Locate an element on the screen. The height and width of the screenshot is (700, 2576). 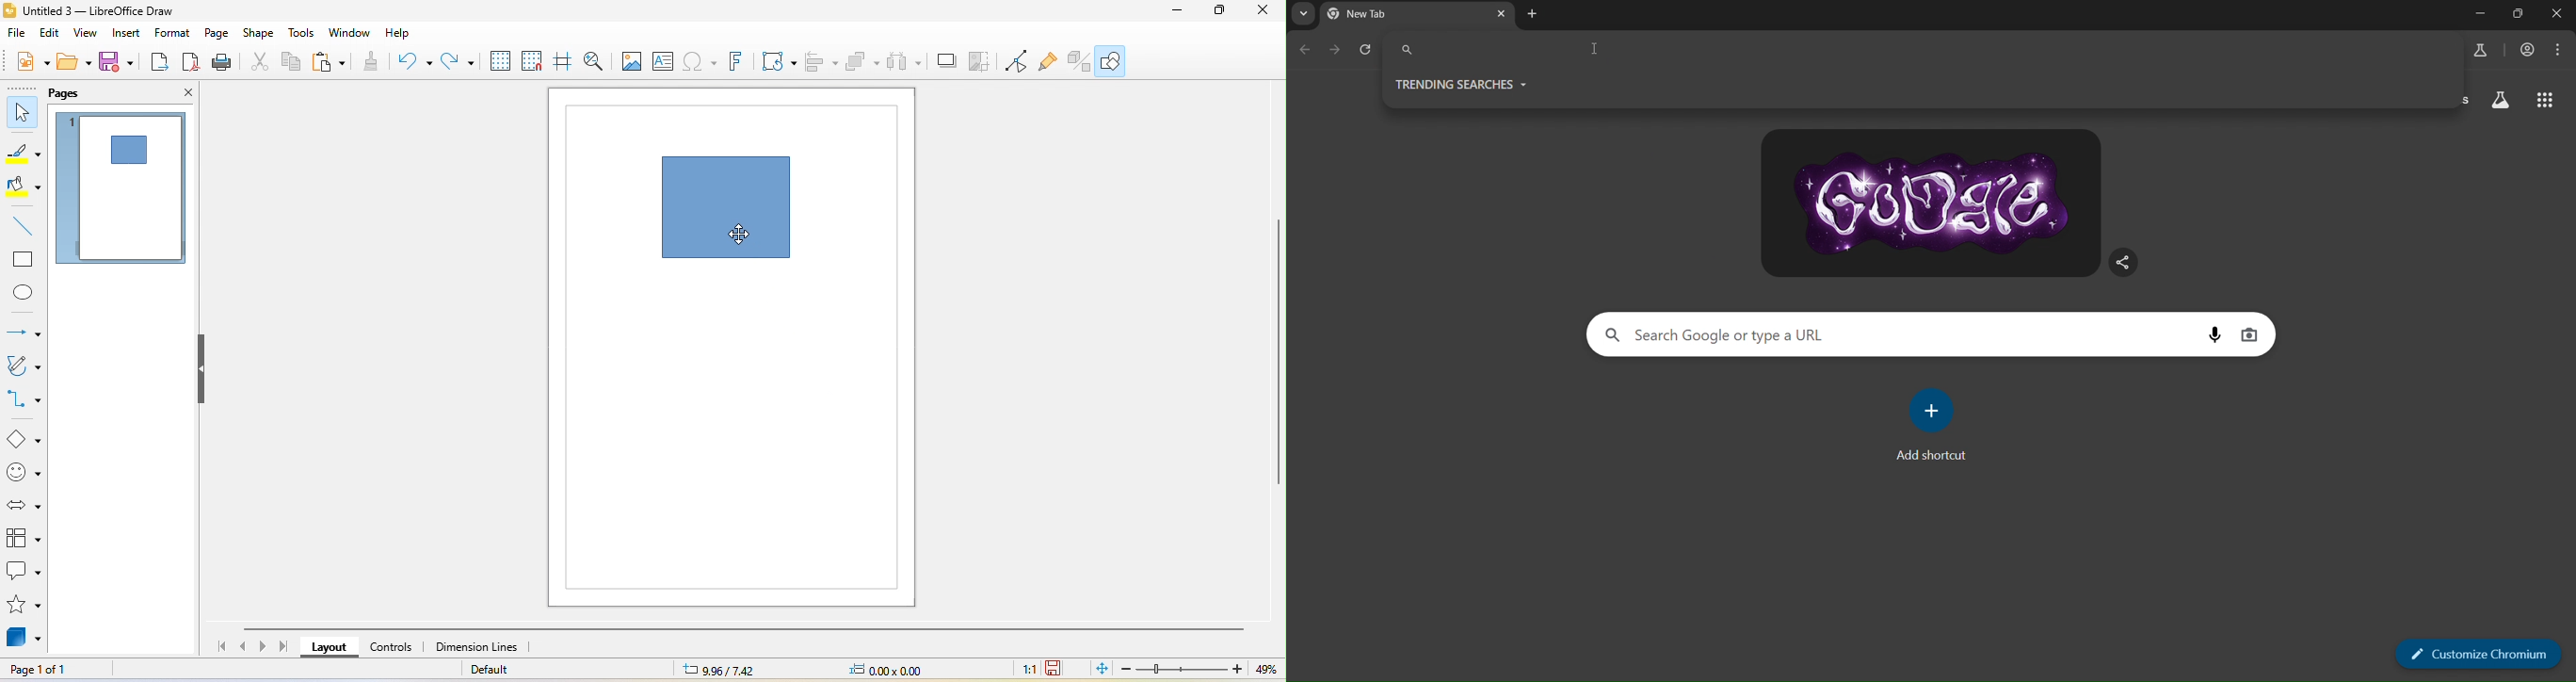
fill color is located at coordinates (24, 188).